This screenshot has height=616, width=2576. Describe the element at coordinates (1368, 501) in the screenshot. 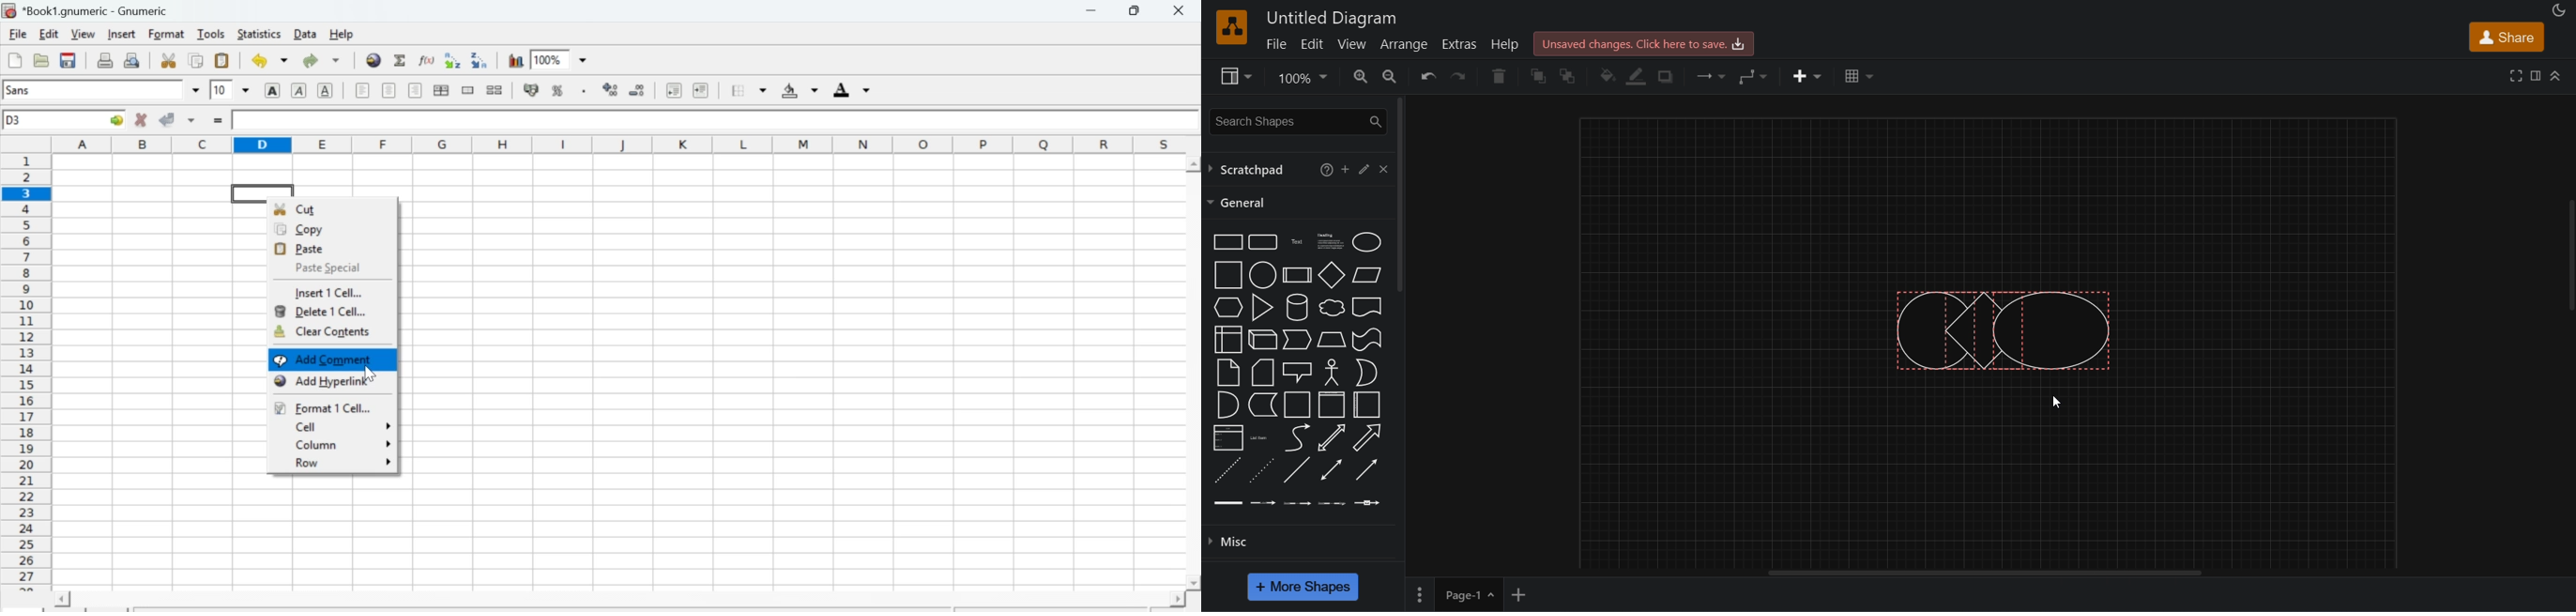

I see `connector with symbol` at that location.